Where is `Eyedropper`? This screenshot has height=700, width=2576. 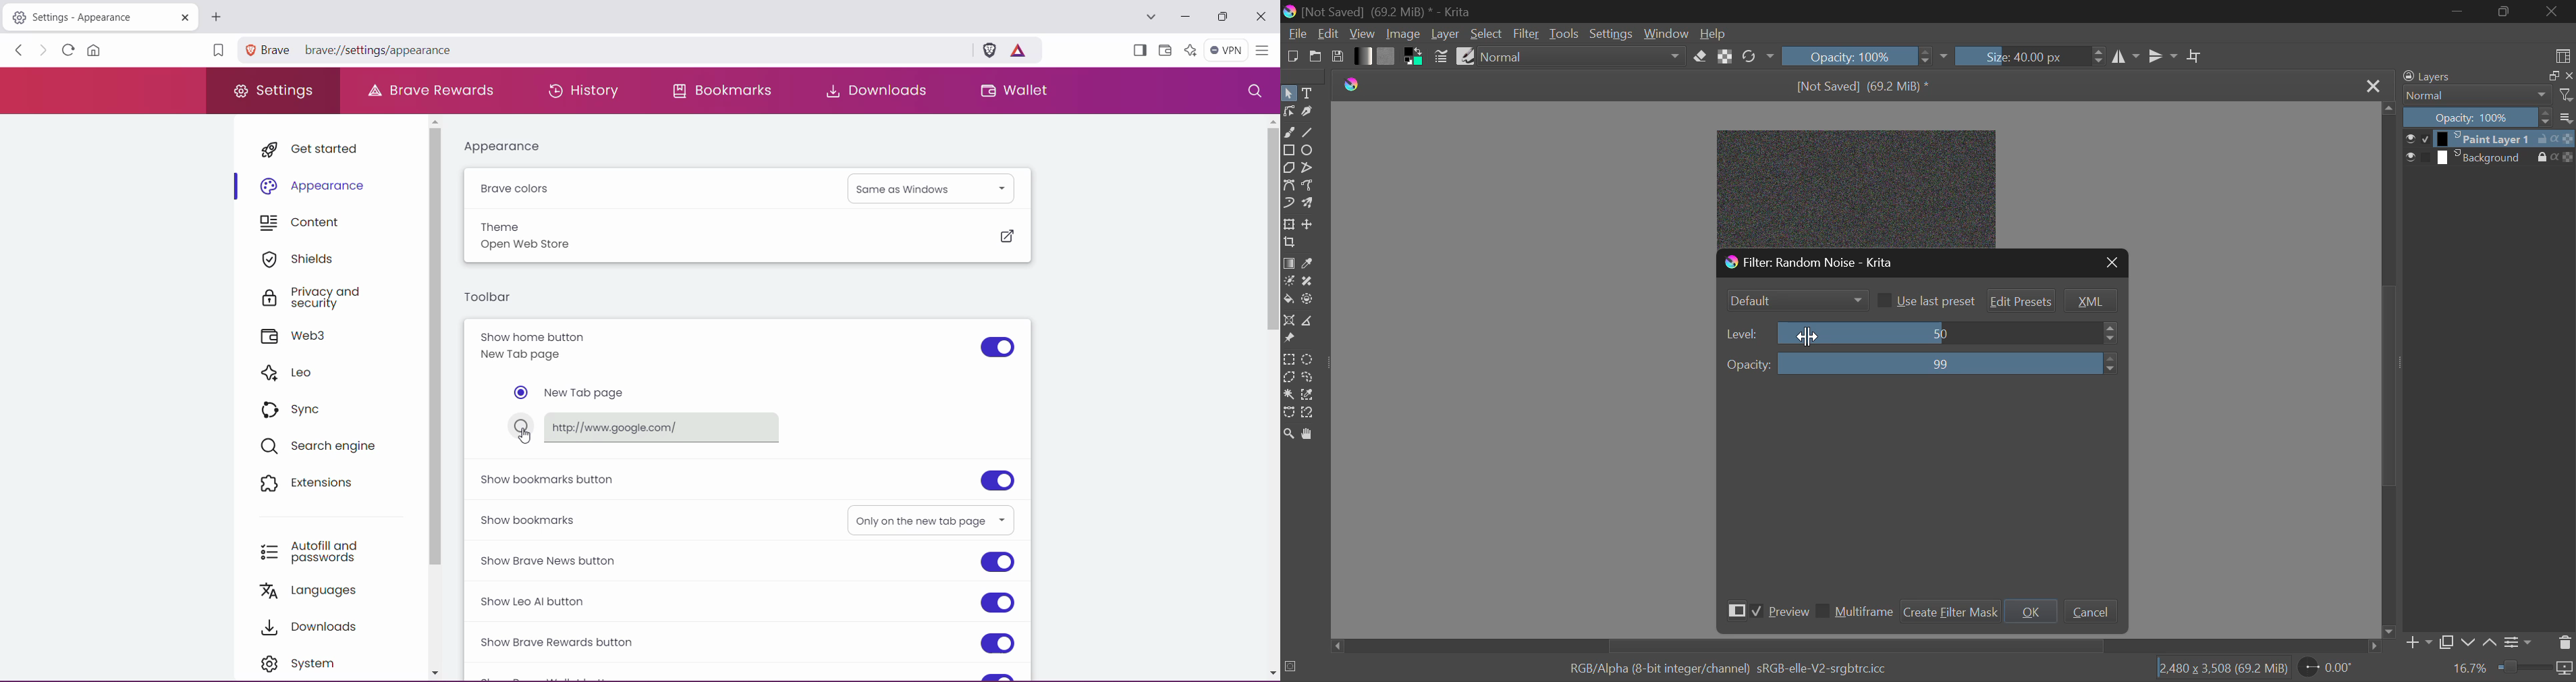
Eyedropper is located at coordinates (1309, 263).